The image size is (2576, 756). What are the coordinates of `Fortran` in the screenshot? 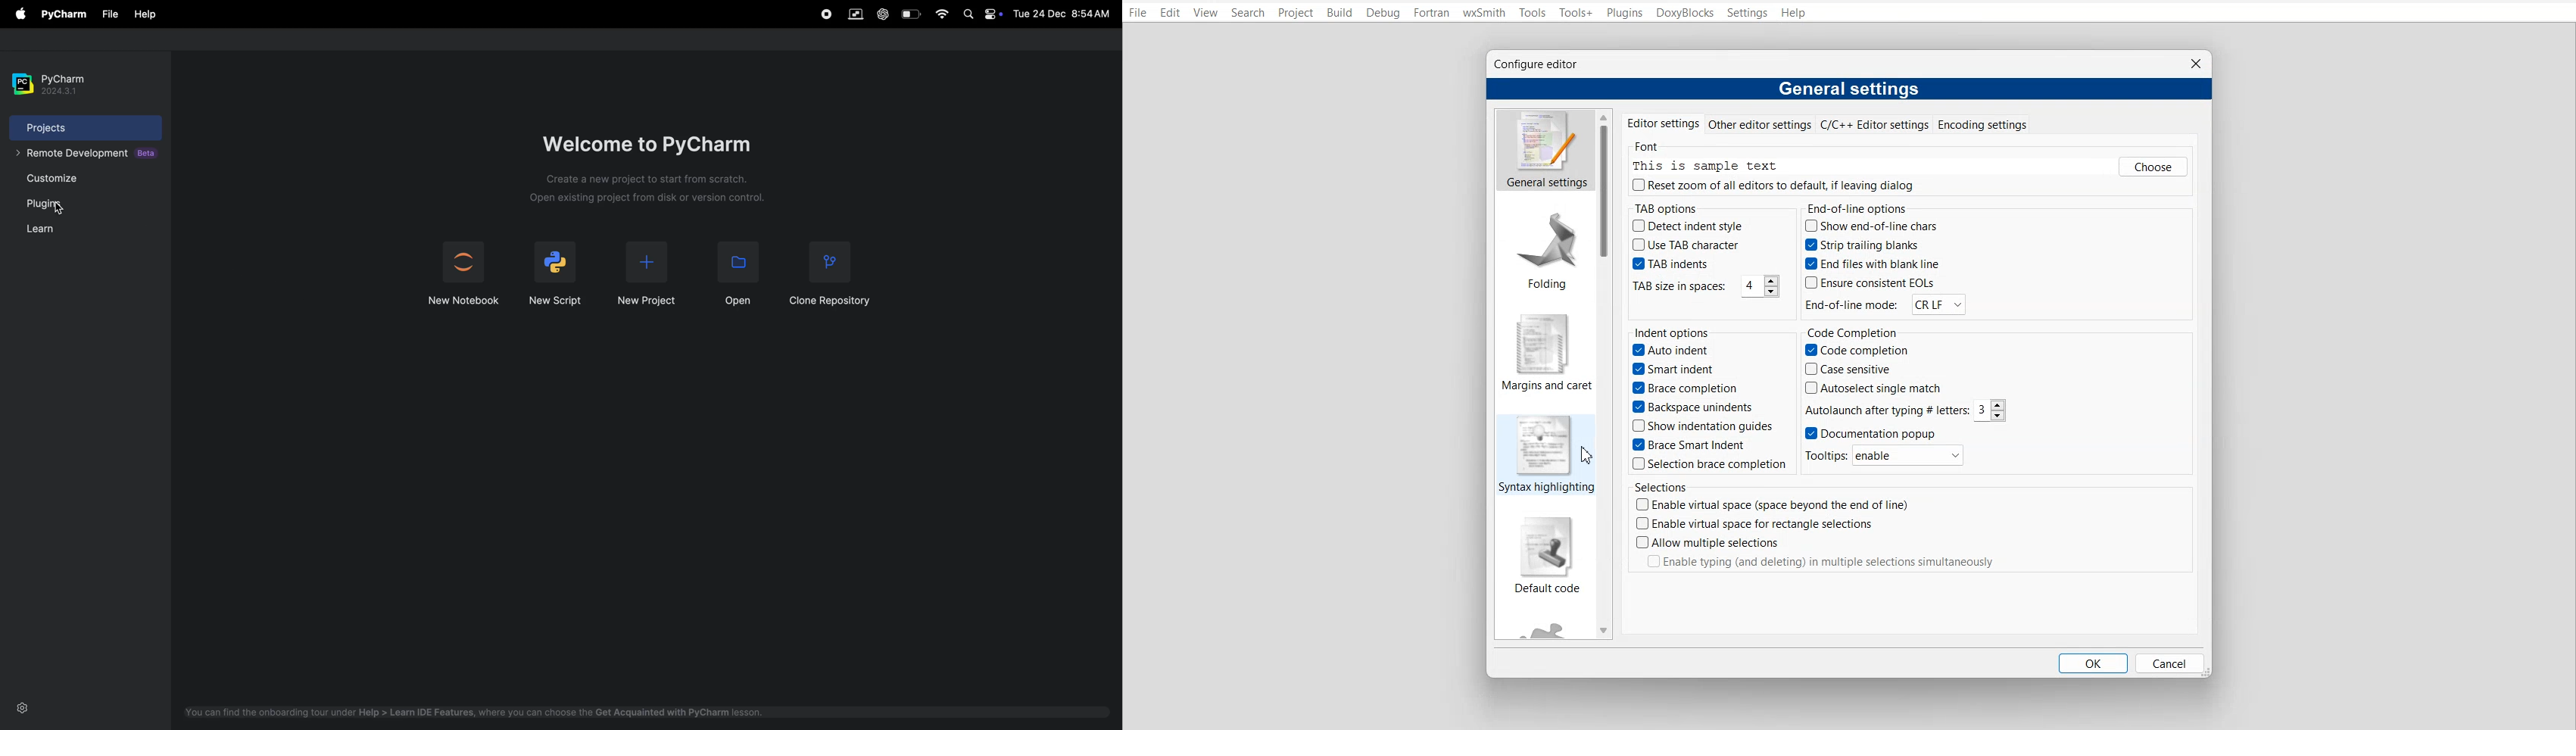 It's located at (1430, 13).